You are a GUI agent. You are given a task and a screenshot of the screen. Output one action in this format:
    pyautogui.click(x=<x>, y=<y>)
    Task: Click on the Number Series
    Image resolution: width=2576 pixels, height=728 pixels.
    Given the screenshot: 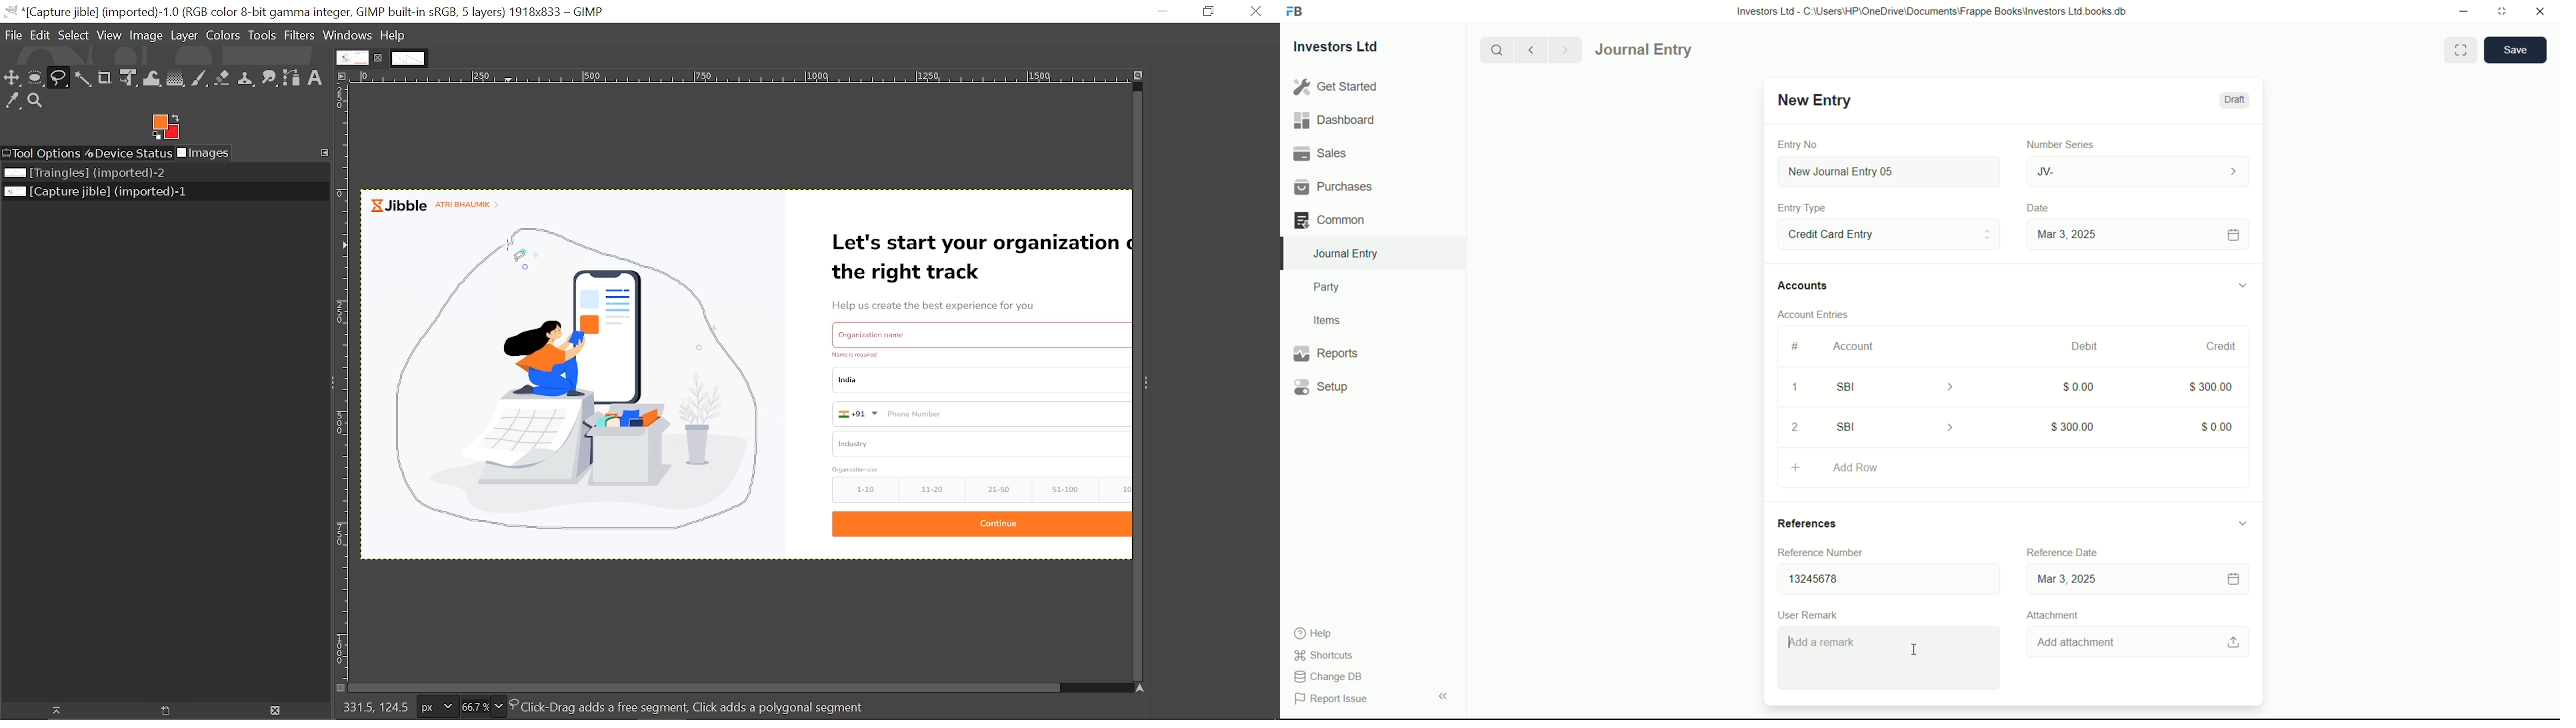 What is the action you would take?
    pyautogui.click(x=2055, y=143)
    